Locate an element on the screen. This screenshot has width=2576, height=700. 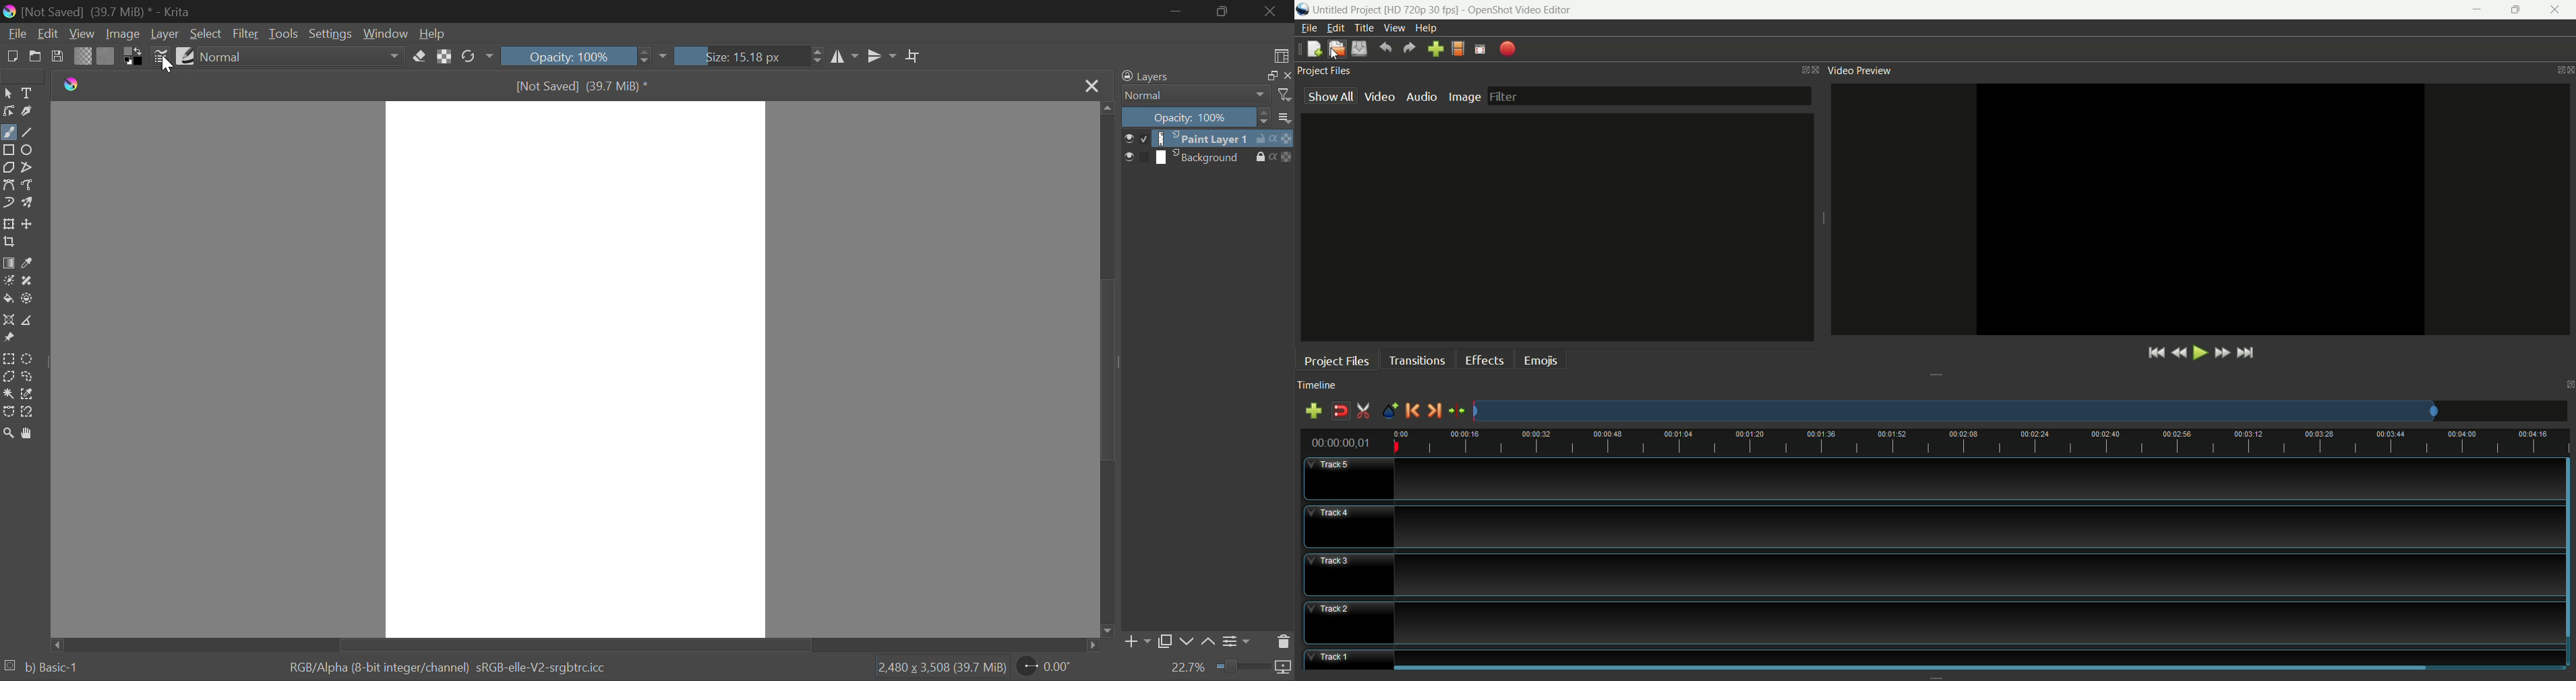
jump to start is located at coordinates (2154, 354).